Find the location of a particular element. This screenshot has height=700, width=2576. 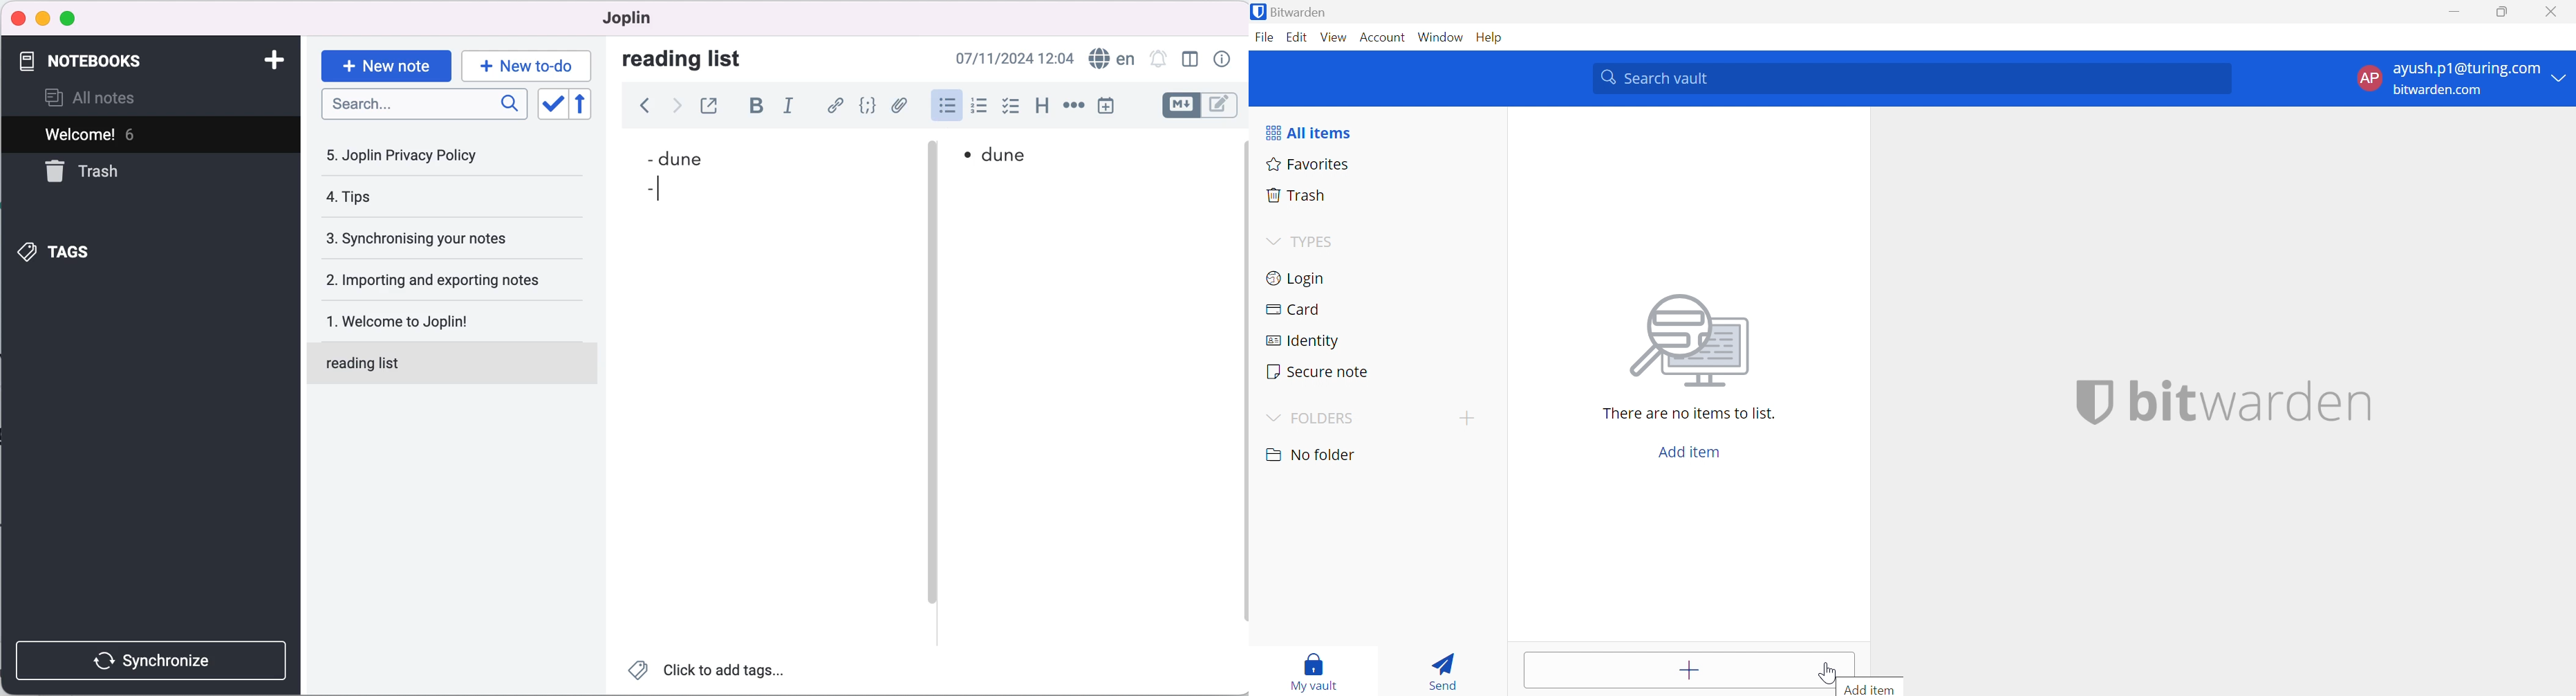

View is located at coordinates (1334, 39).